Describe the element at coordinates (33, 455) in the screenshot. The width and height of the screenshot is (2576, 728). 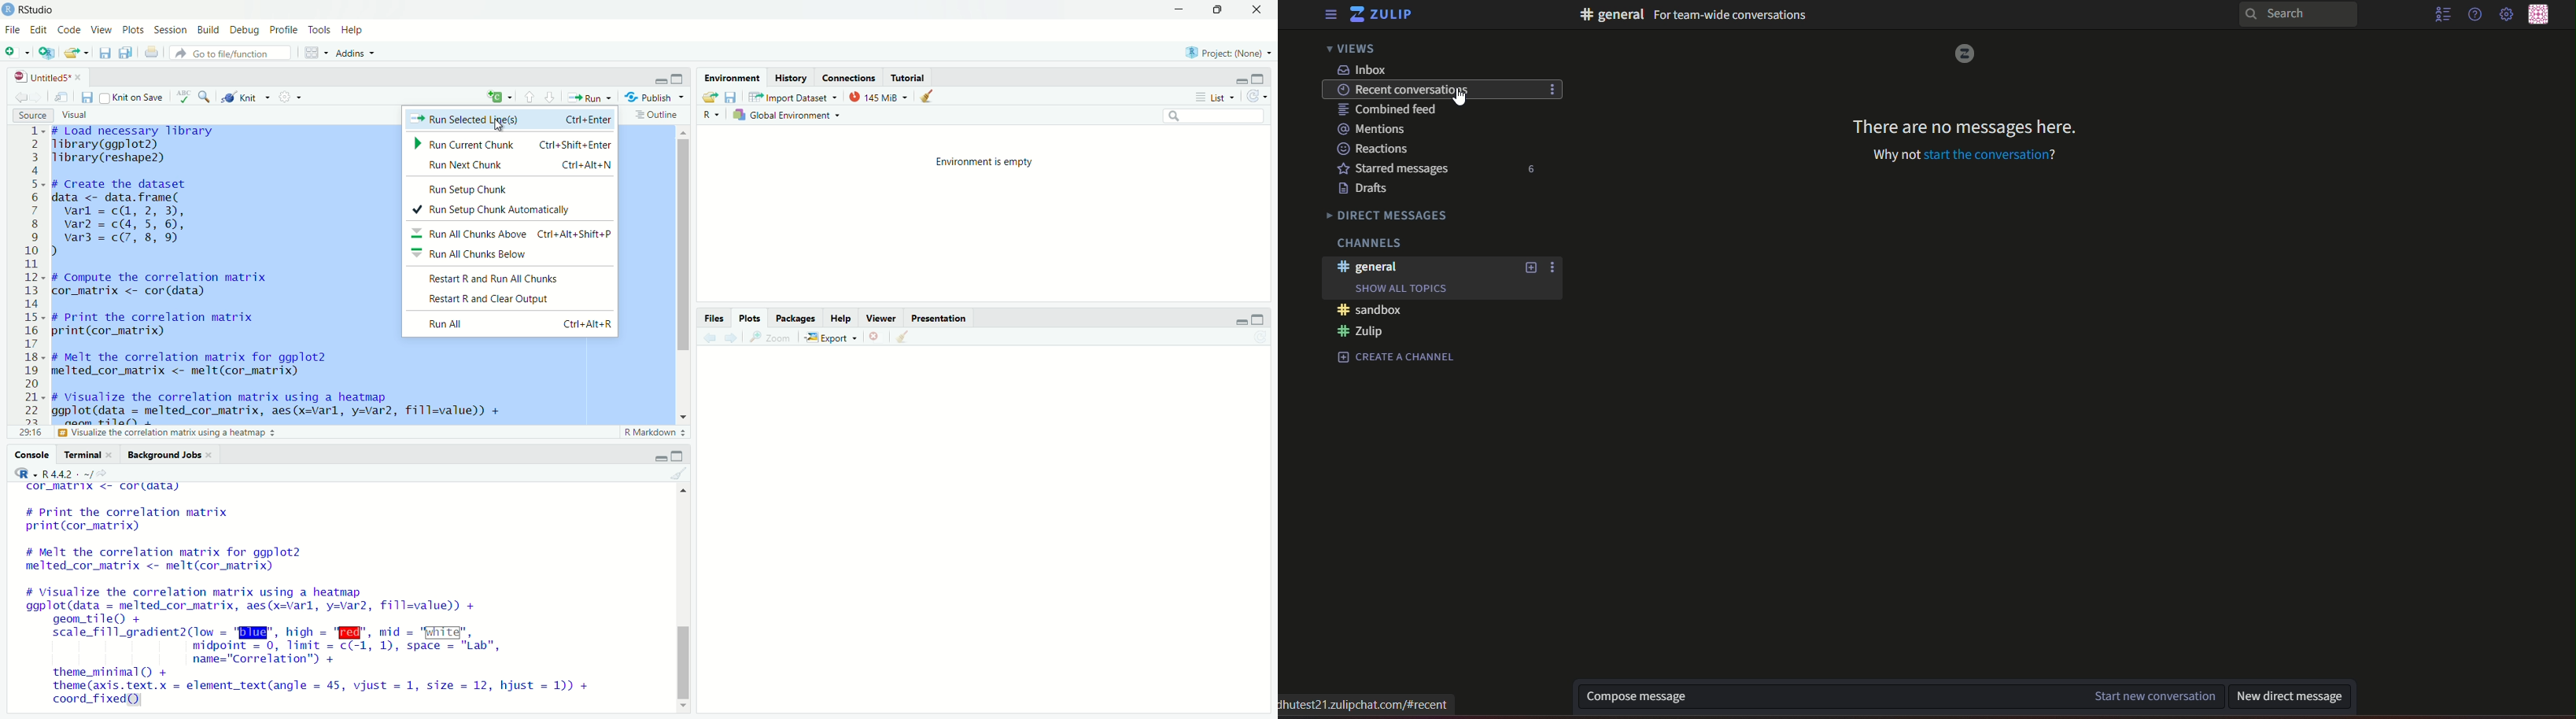
I see `console` at that location.